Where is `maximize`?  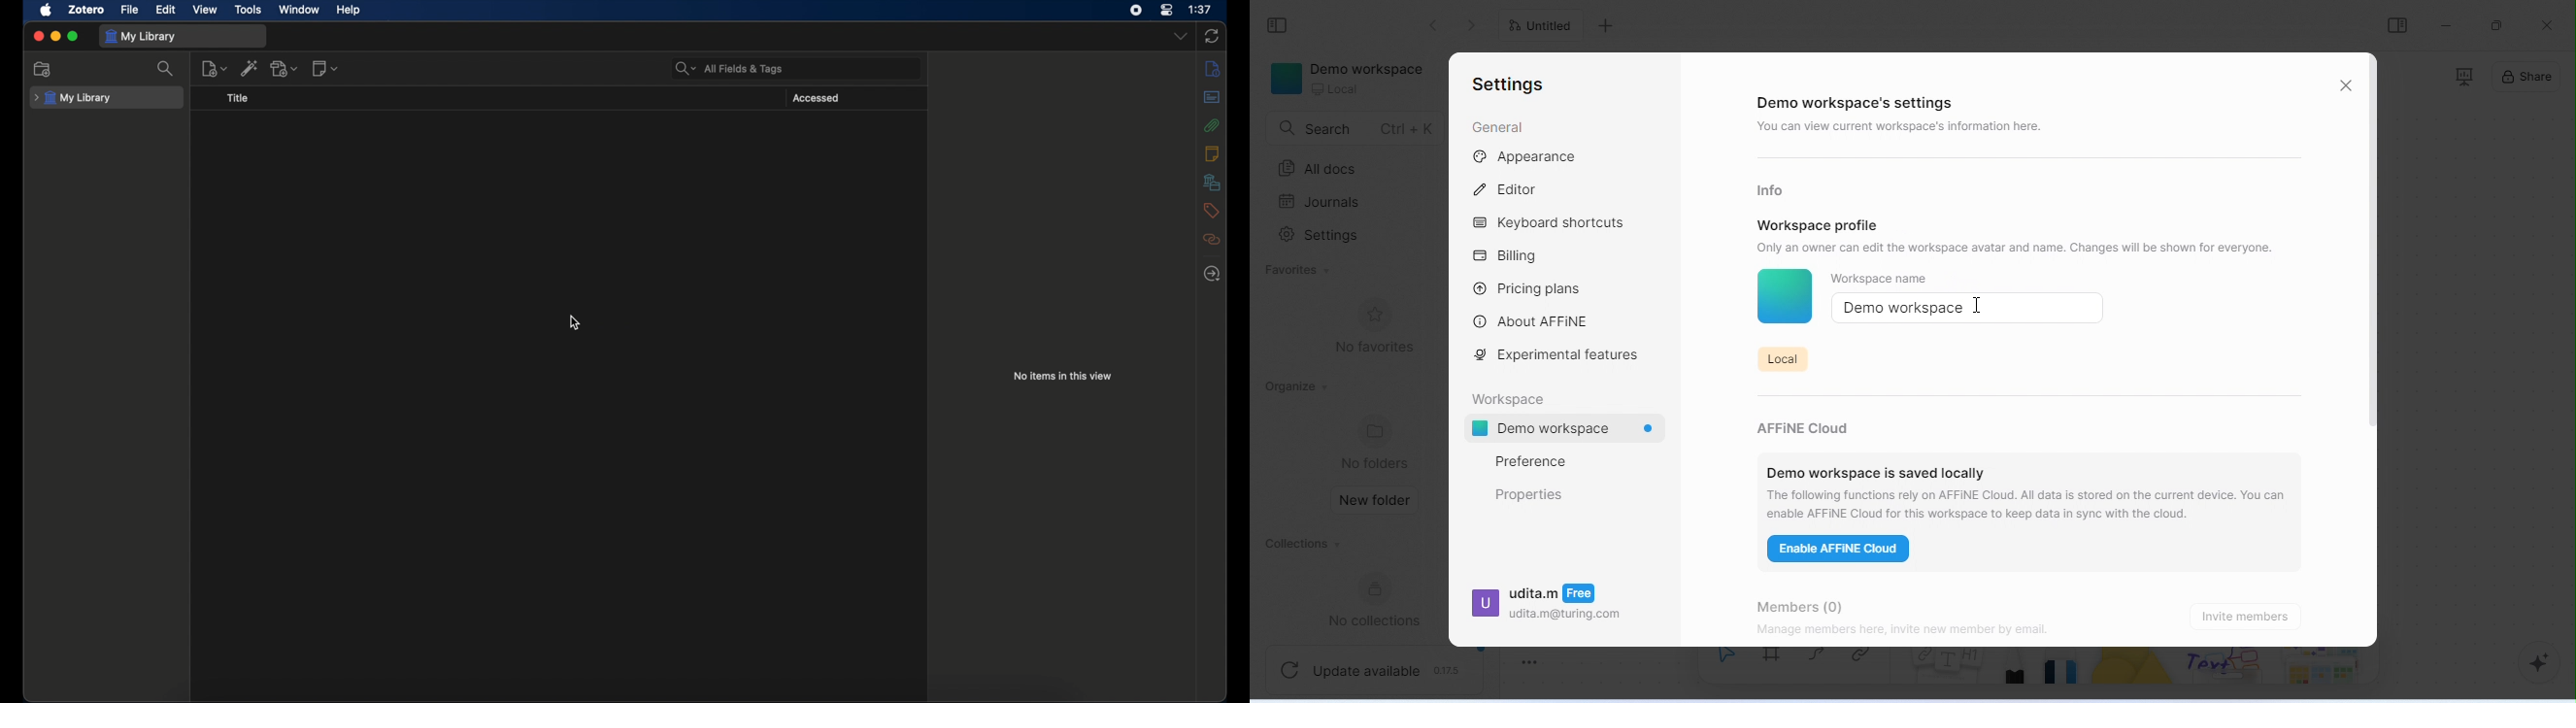 maximize is located at coordinates (74, 36).